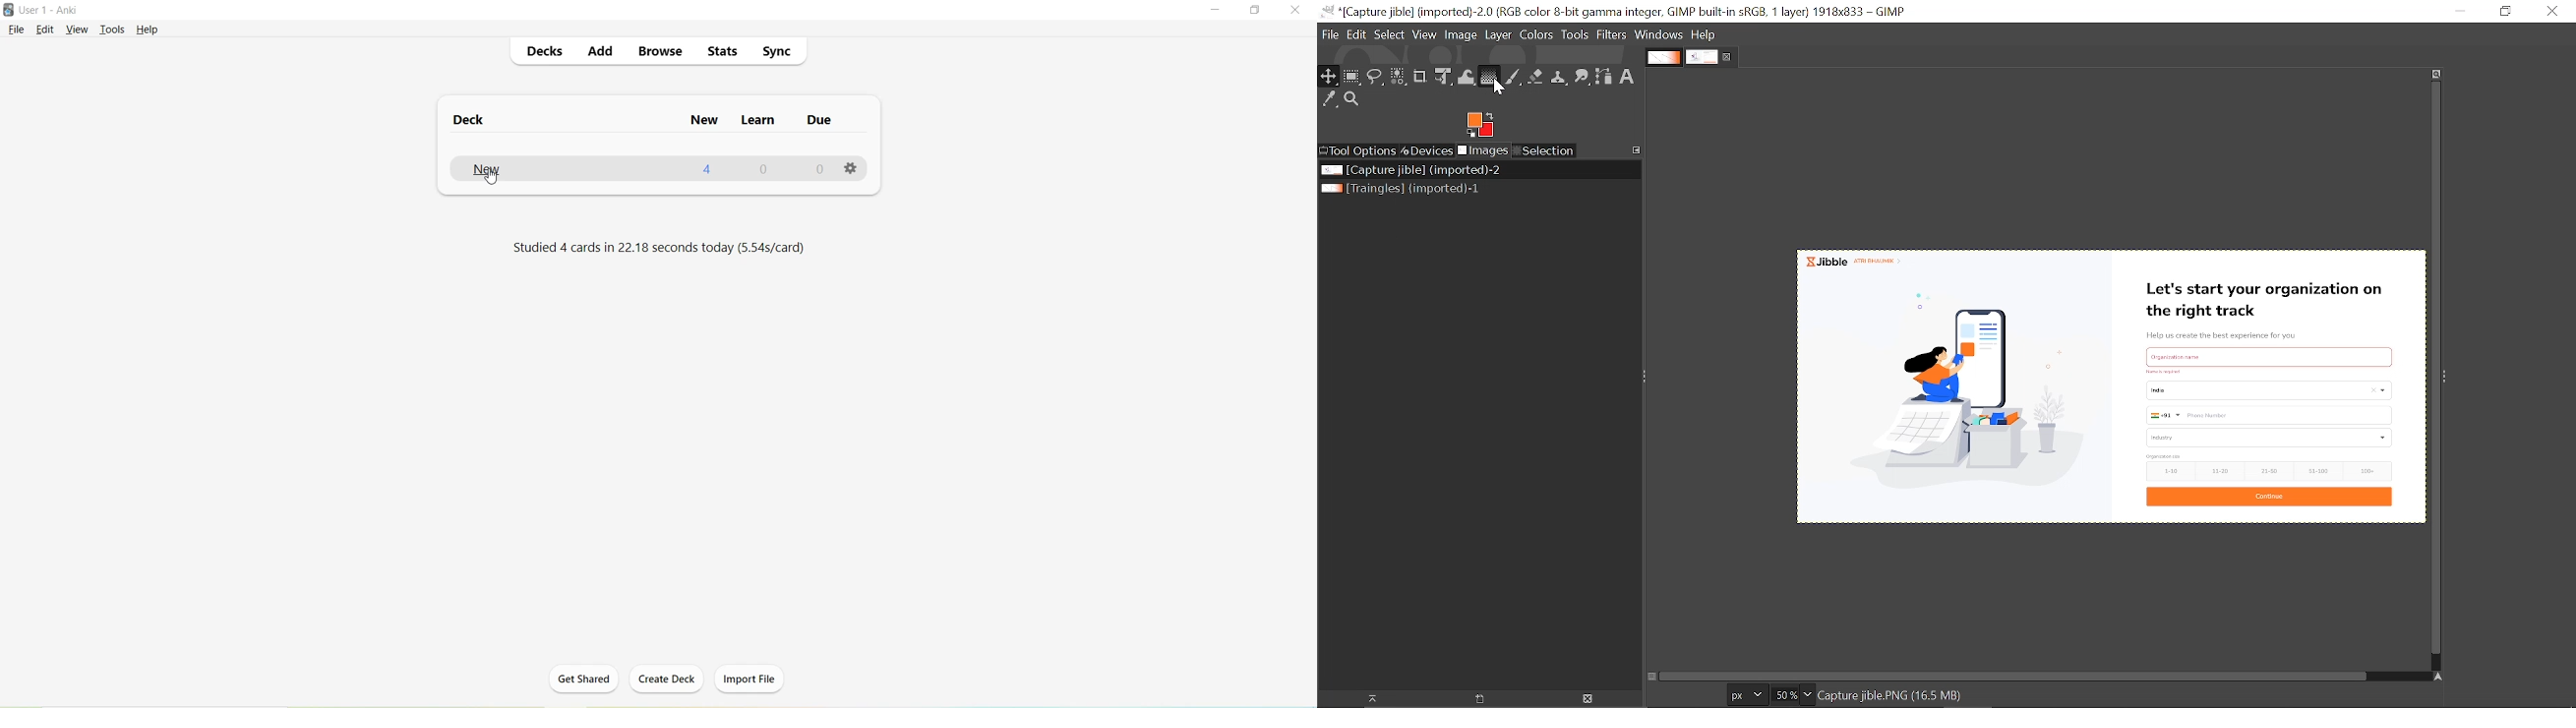 The height and width of the screenshot is (728, 2576). I want to click on Close current tab, so click(1728, 55).